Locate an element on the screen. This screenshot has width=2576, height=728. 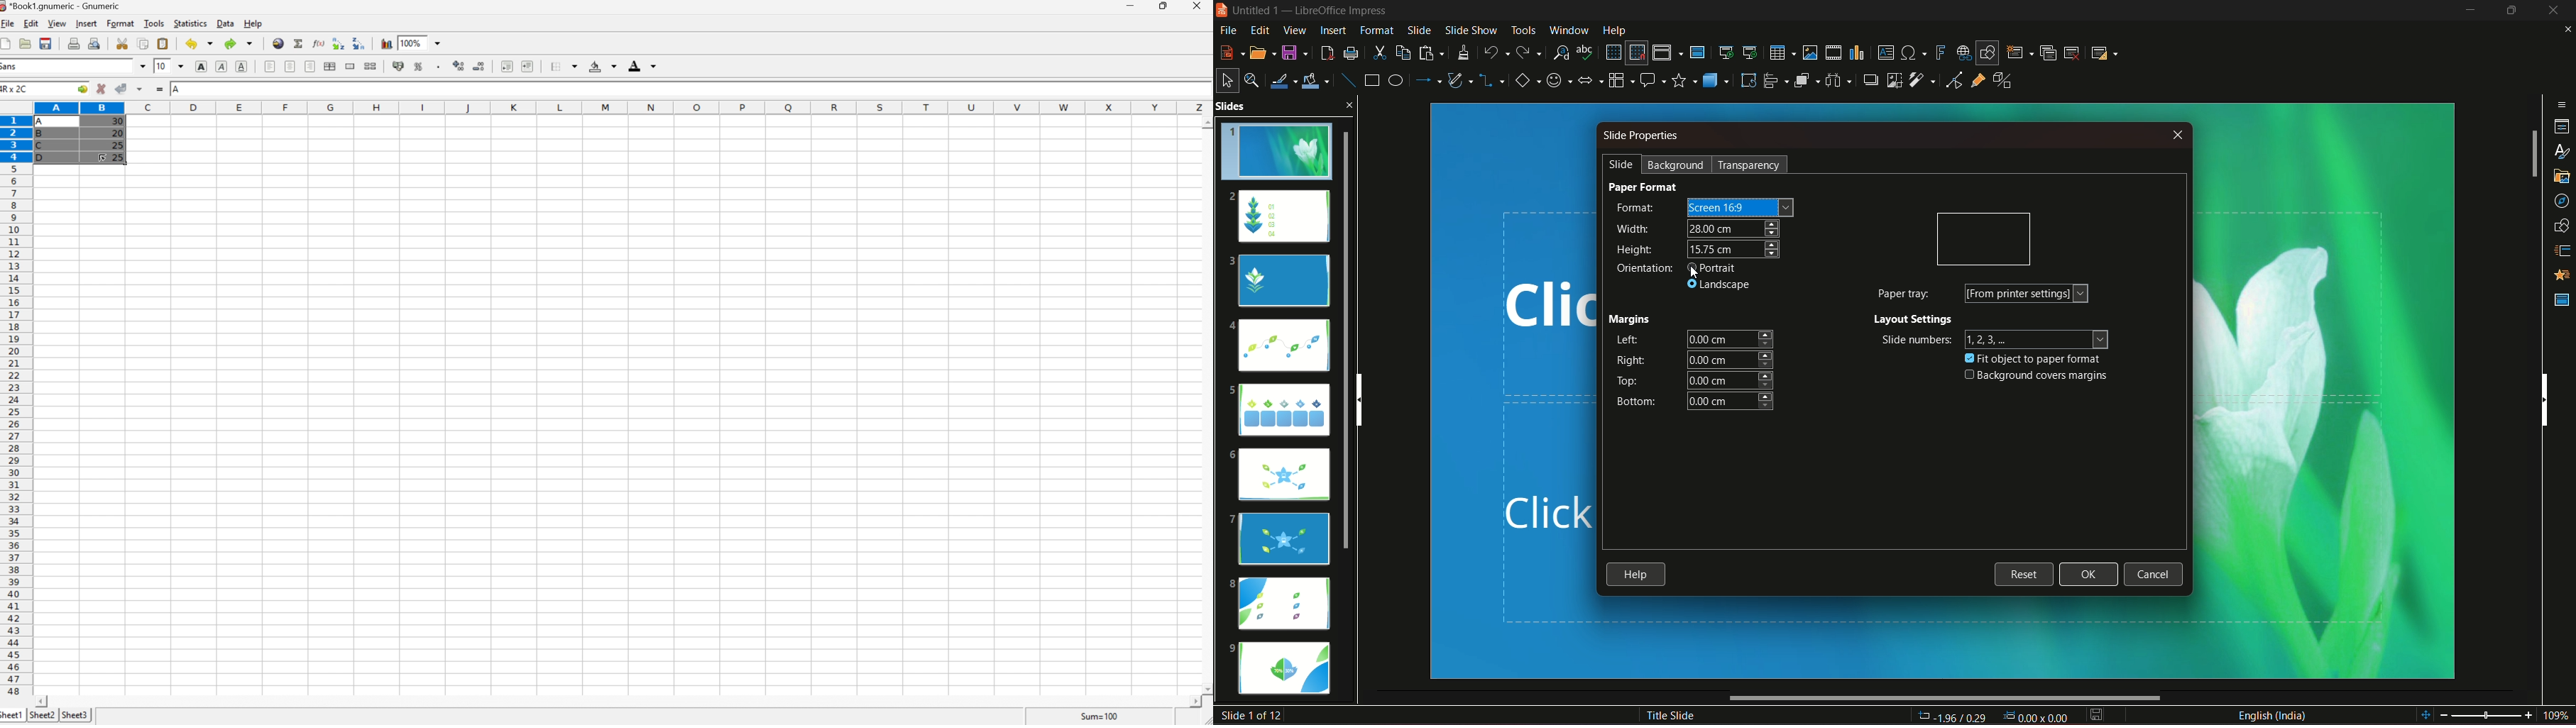
edit is located at coordinates (1258, 30).